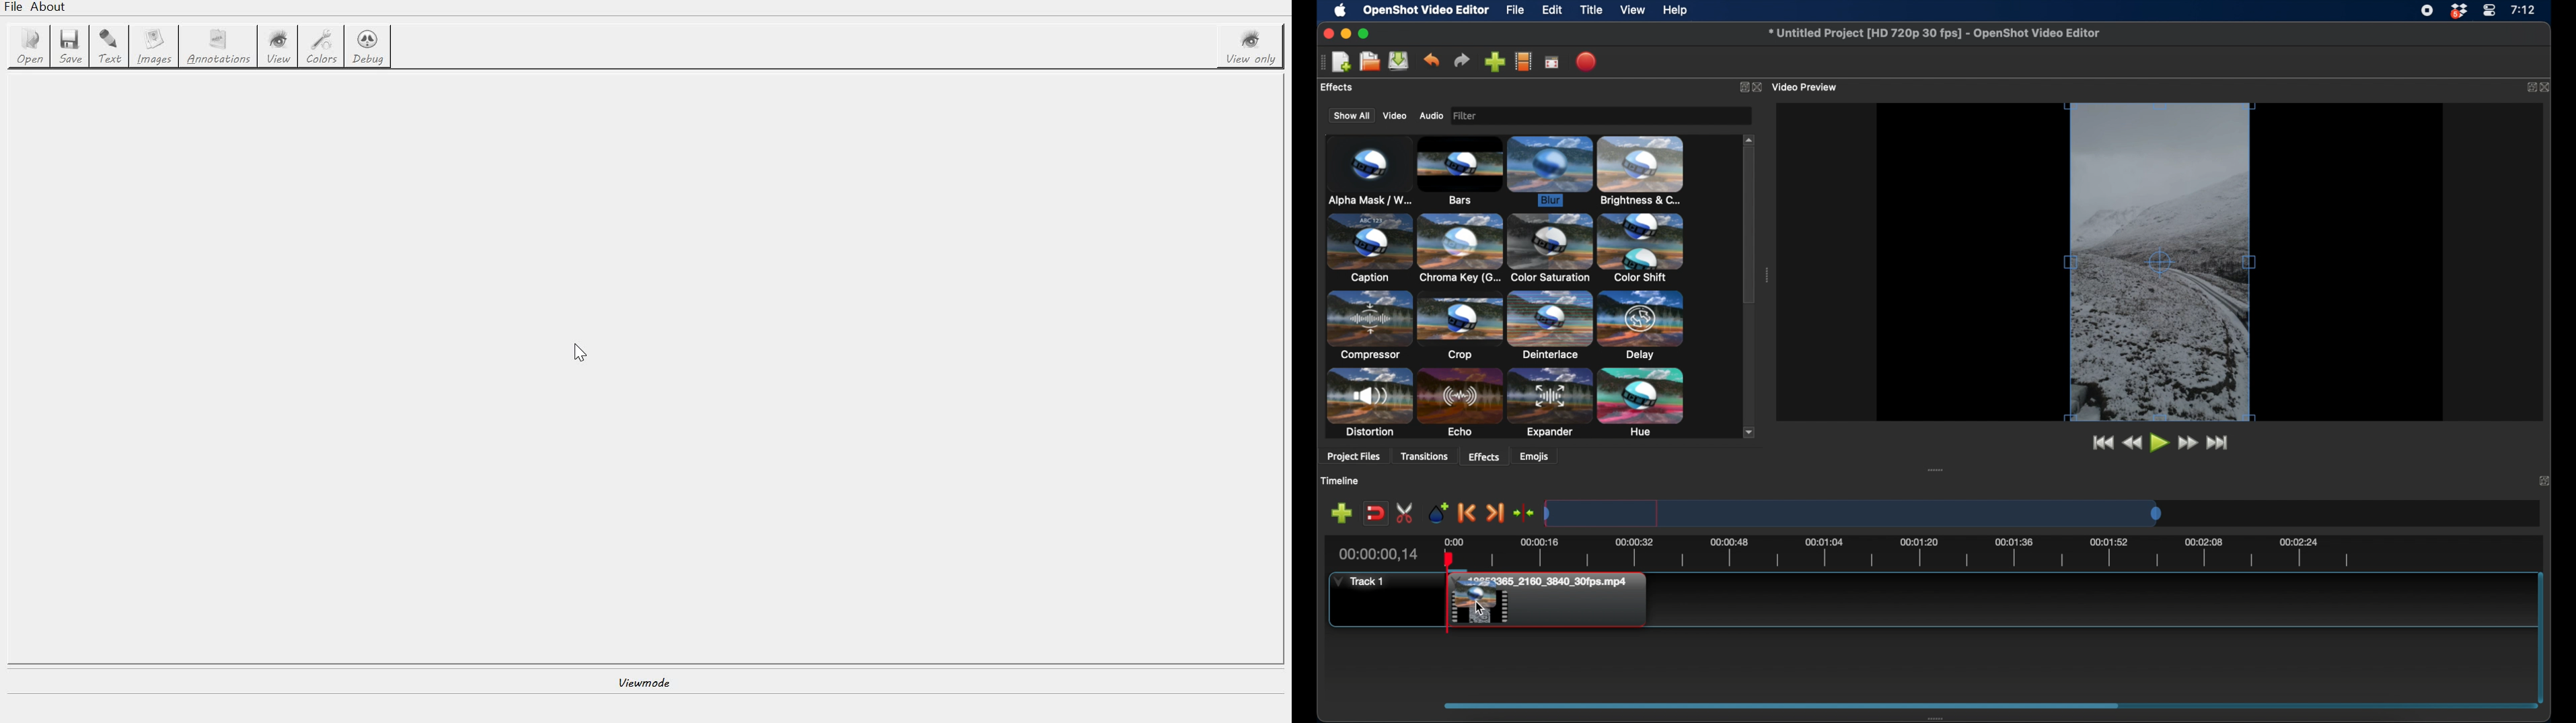 The width and height of the screenshot is (2576, 728). Describe the element at coordinates (1550, 404) in the screenshot. I see `expander` at that location.